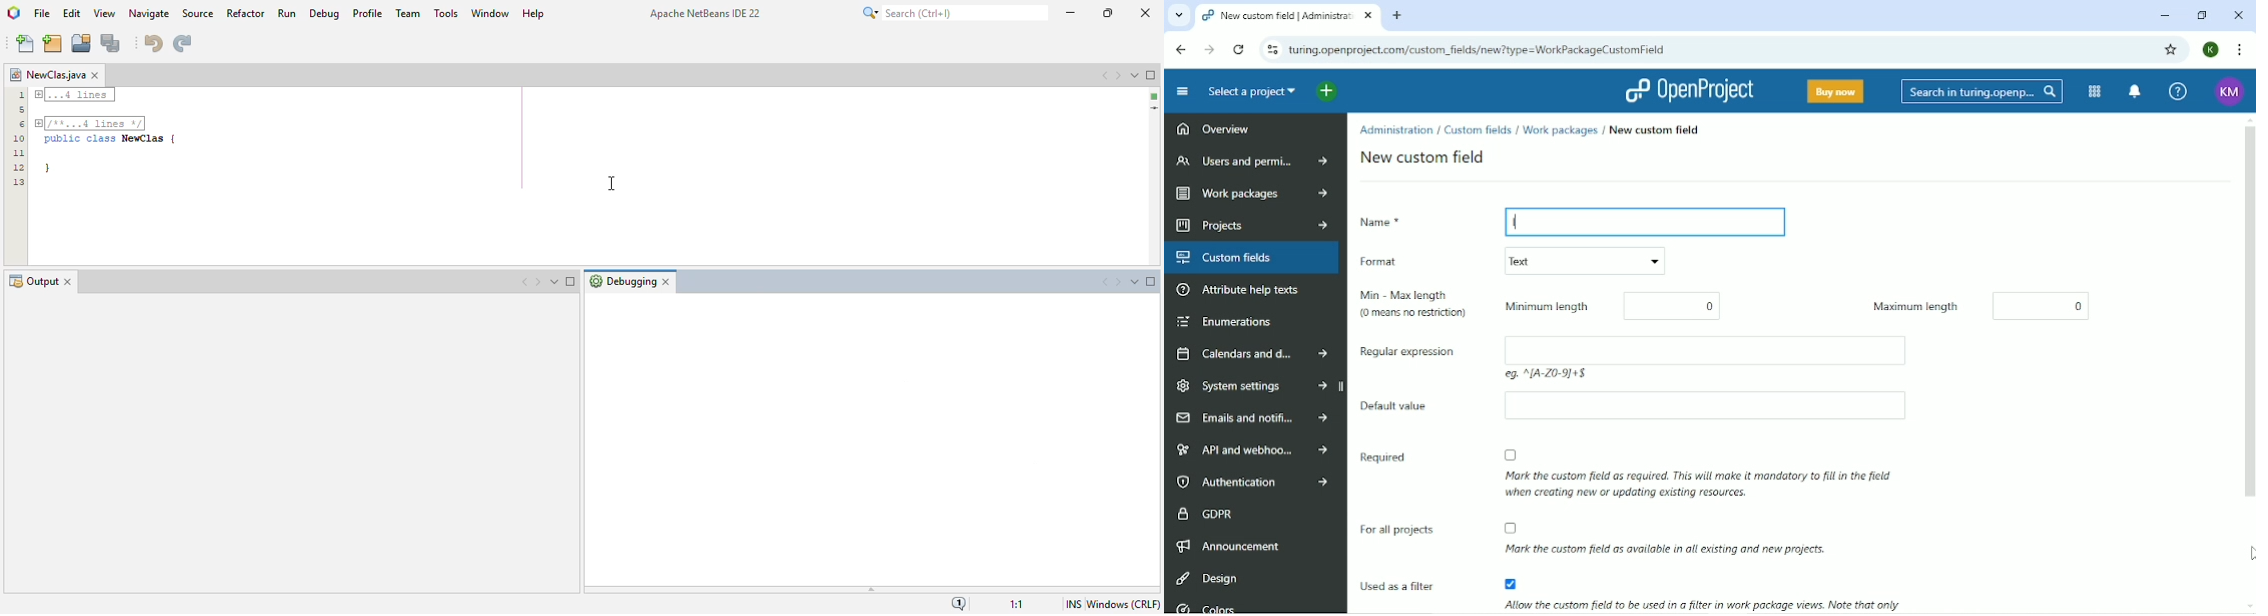 The height and width of the screenshot is (616, 2268). I want to click on Work packages, so click(1561, 131).